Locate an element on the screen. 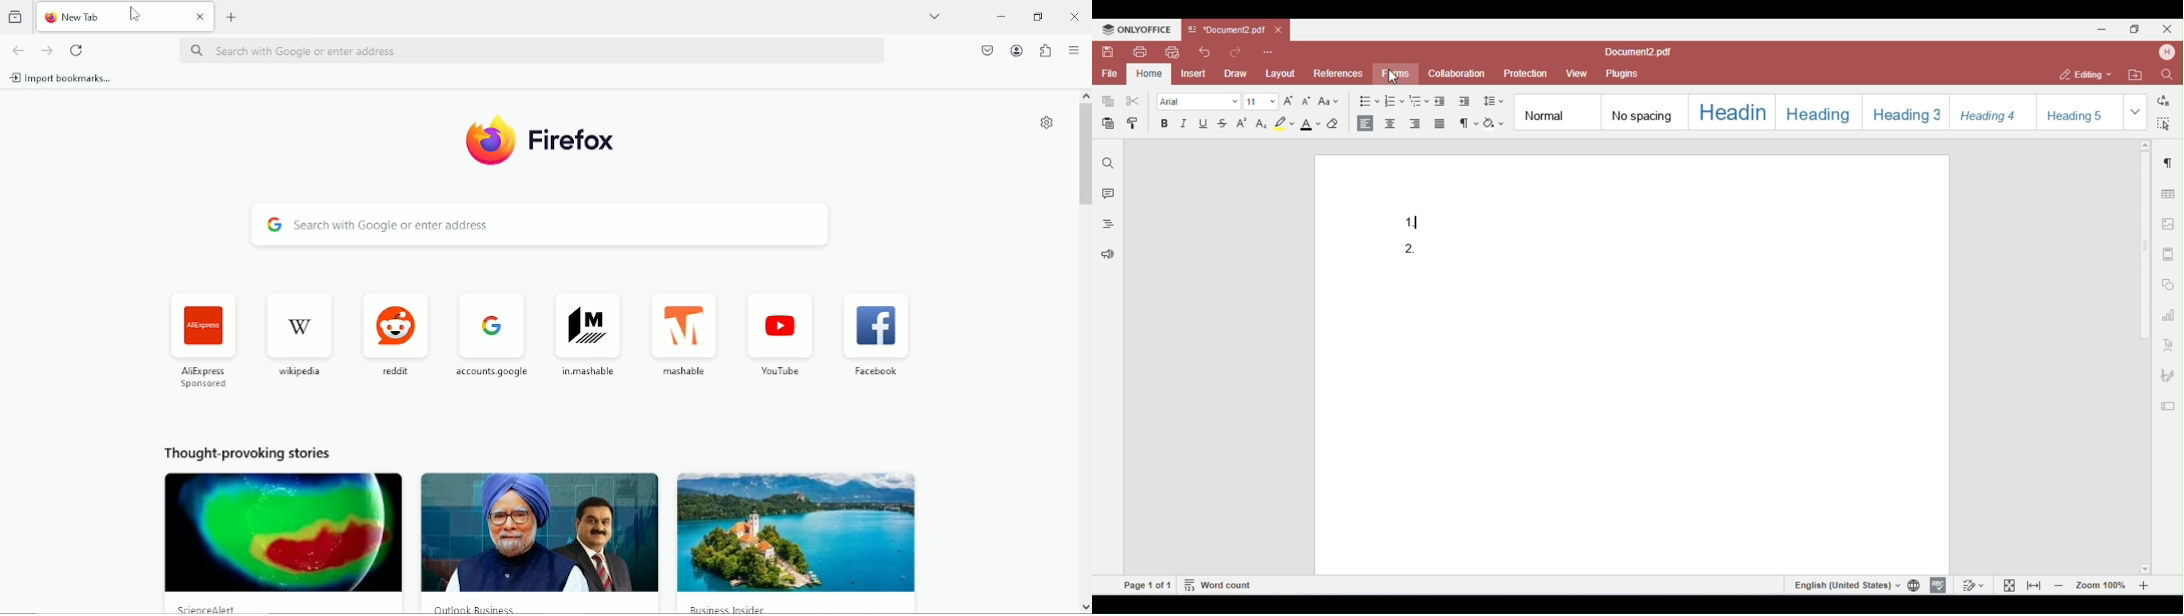 This screenshot has height=616, width=2184. AliExpress is located at coordinates (201, 340).